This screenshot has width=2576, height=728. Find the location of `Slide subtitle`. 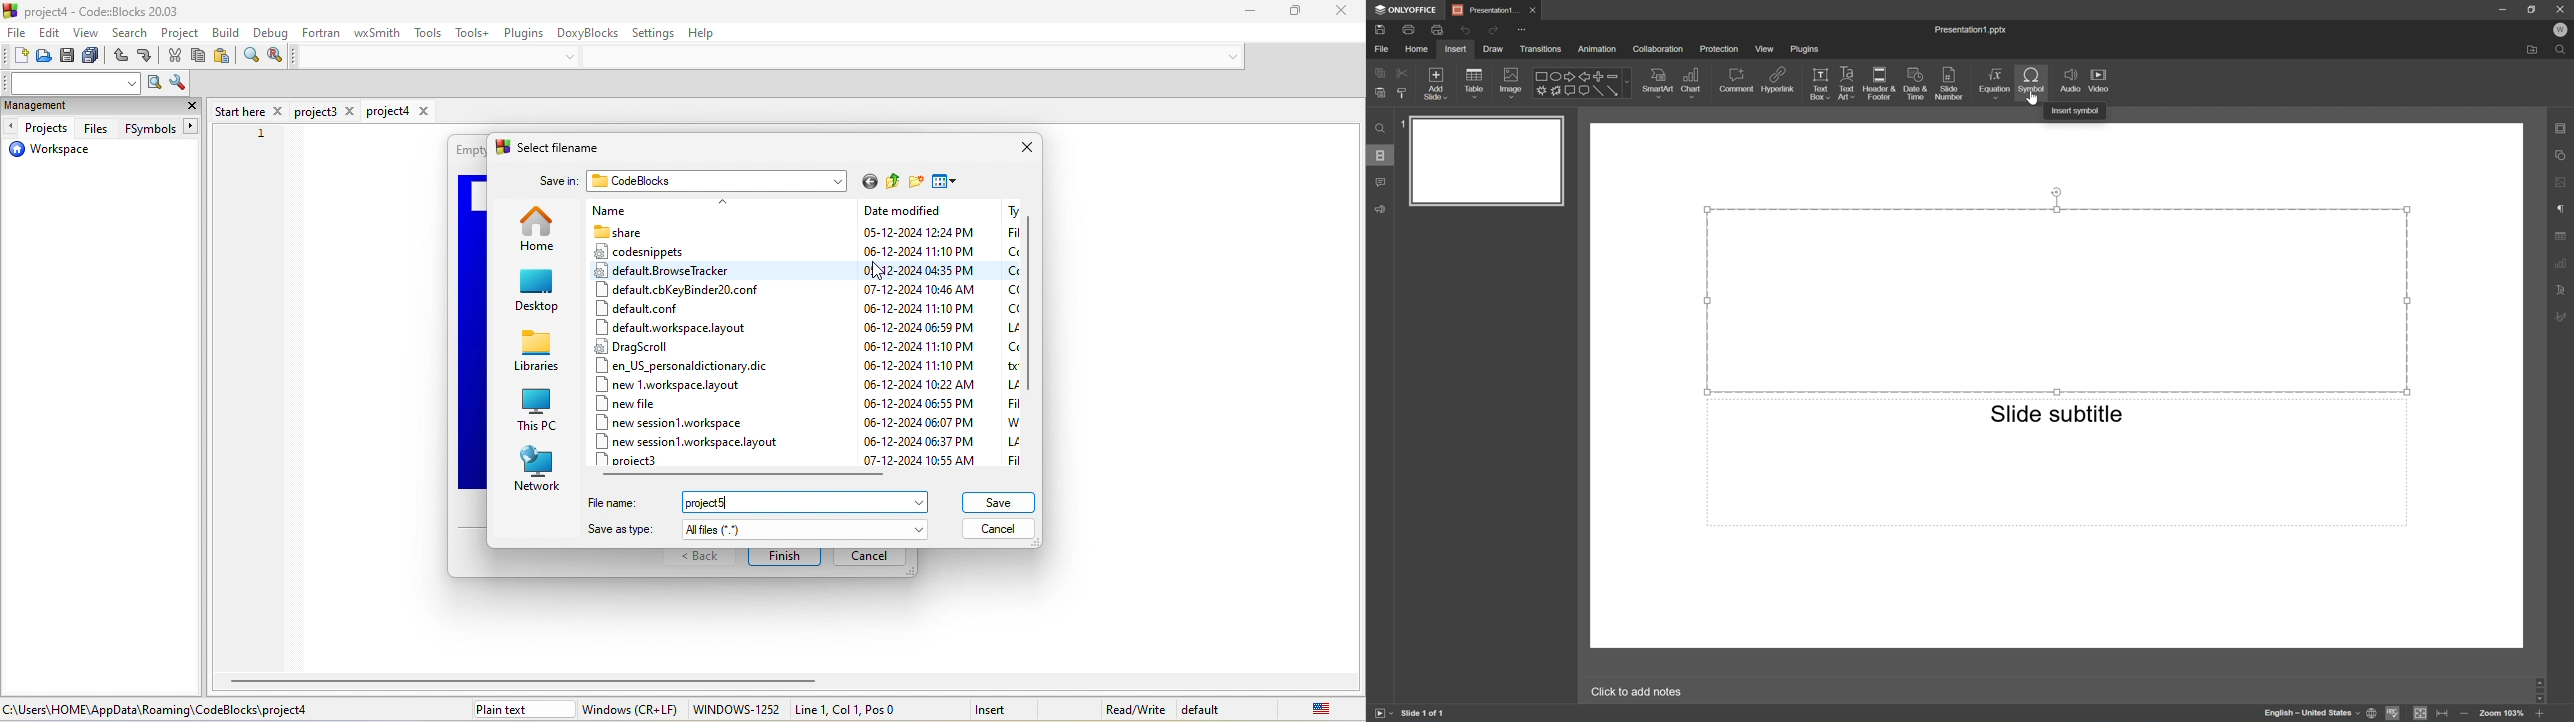

Slide subtitle is located at coordinates (2057, 413).